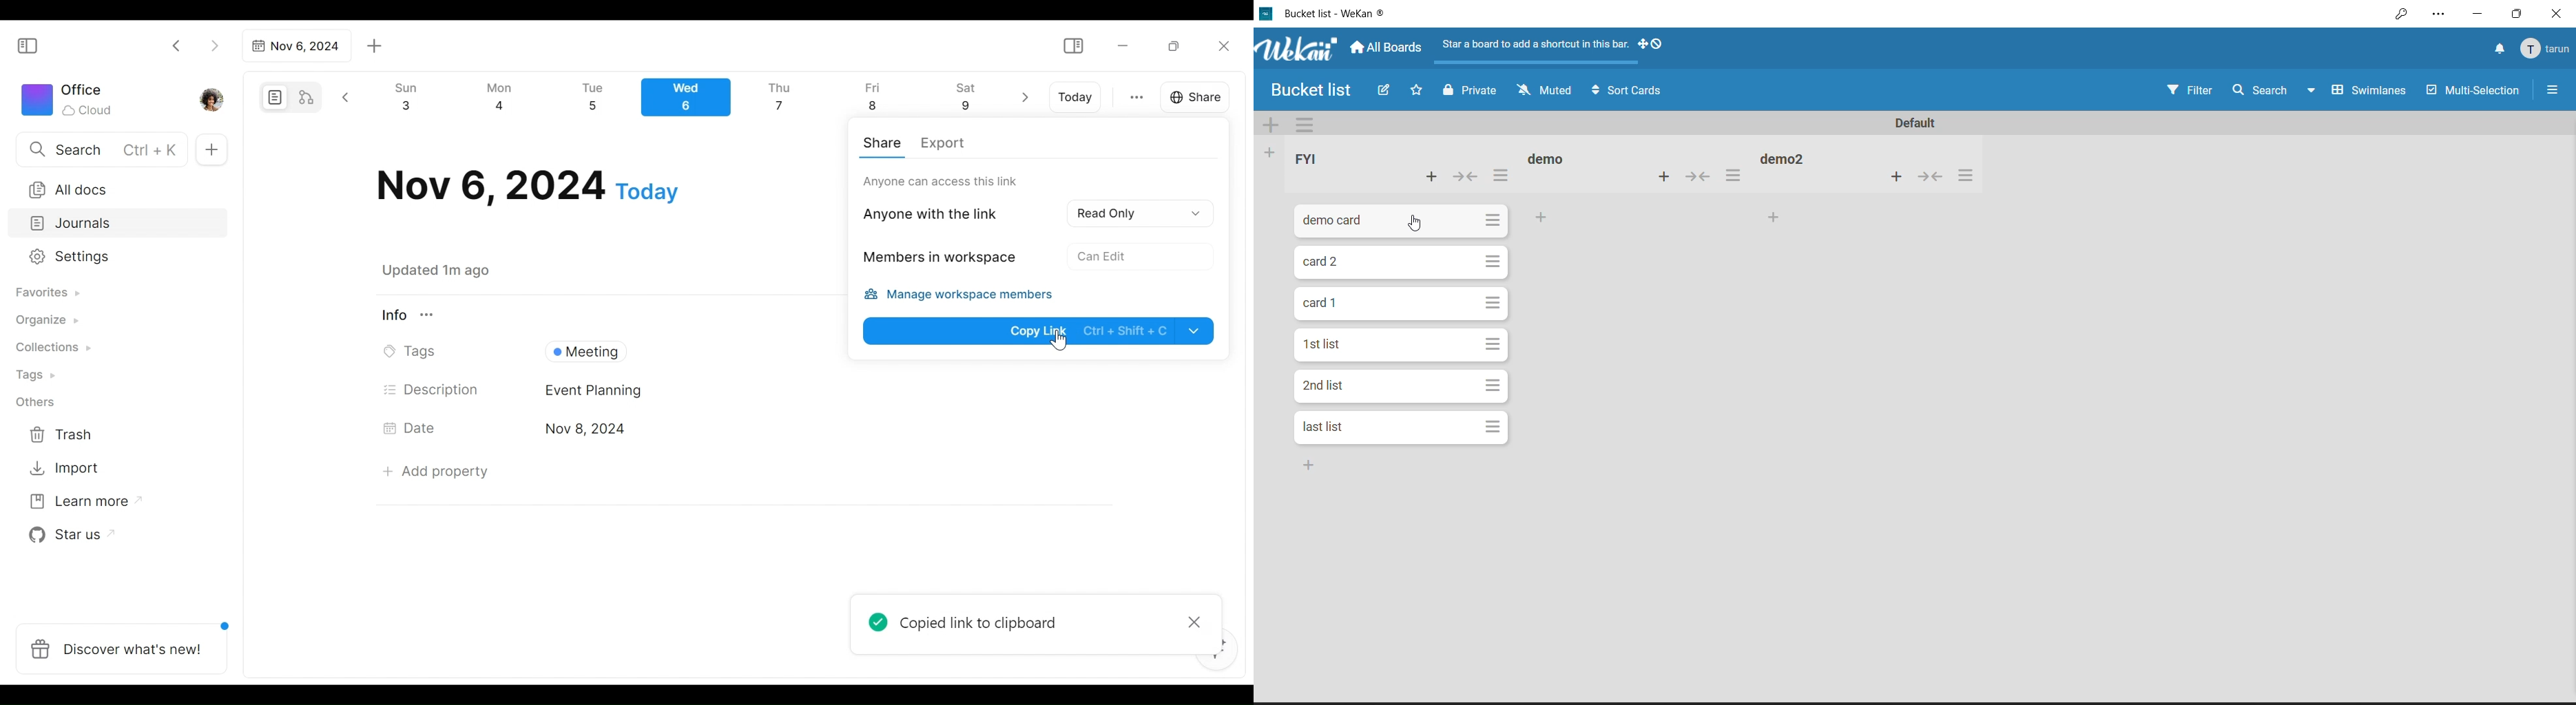 The image size is (2576, 728). I want to click on Share, so click(1192, 96).